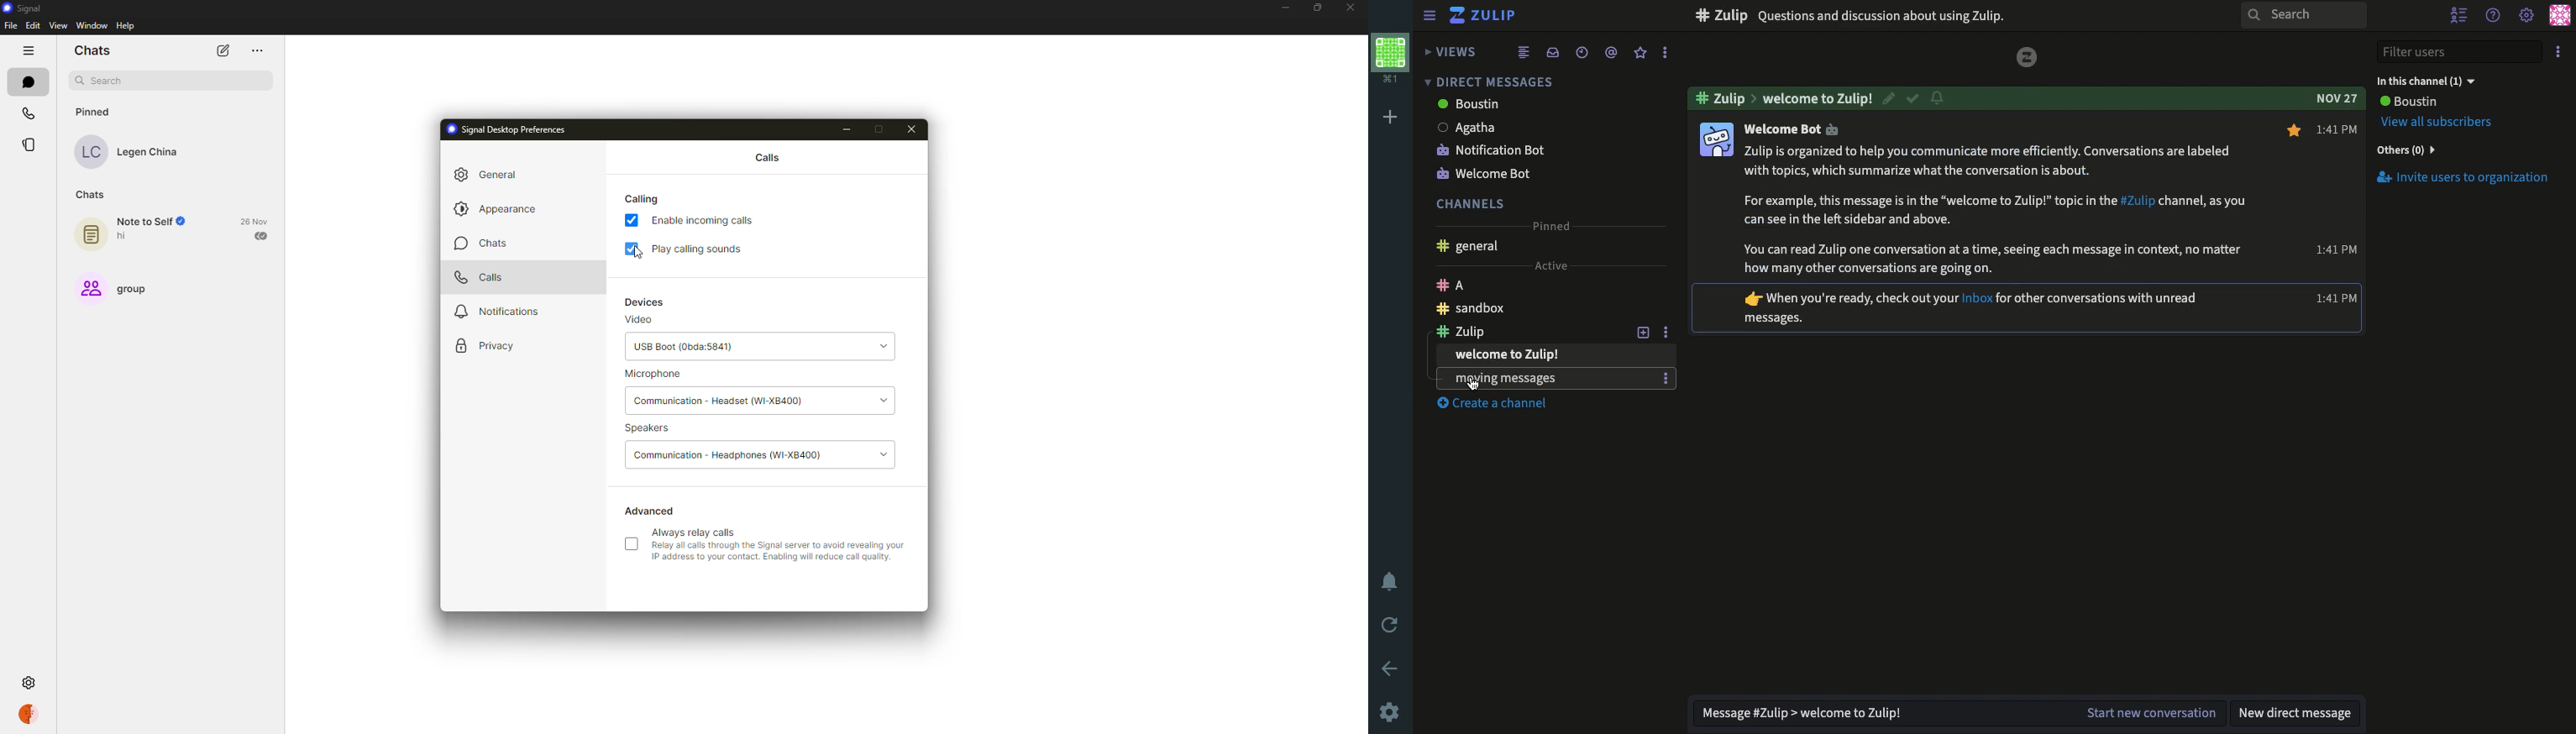 This screenshot has height=756, width=2576. I want to click on play calling sounds, so click(701, 249).